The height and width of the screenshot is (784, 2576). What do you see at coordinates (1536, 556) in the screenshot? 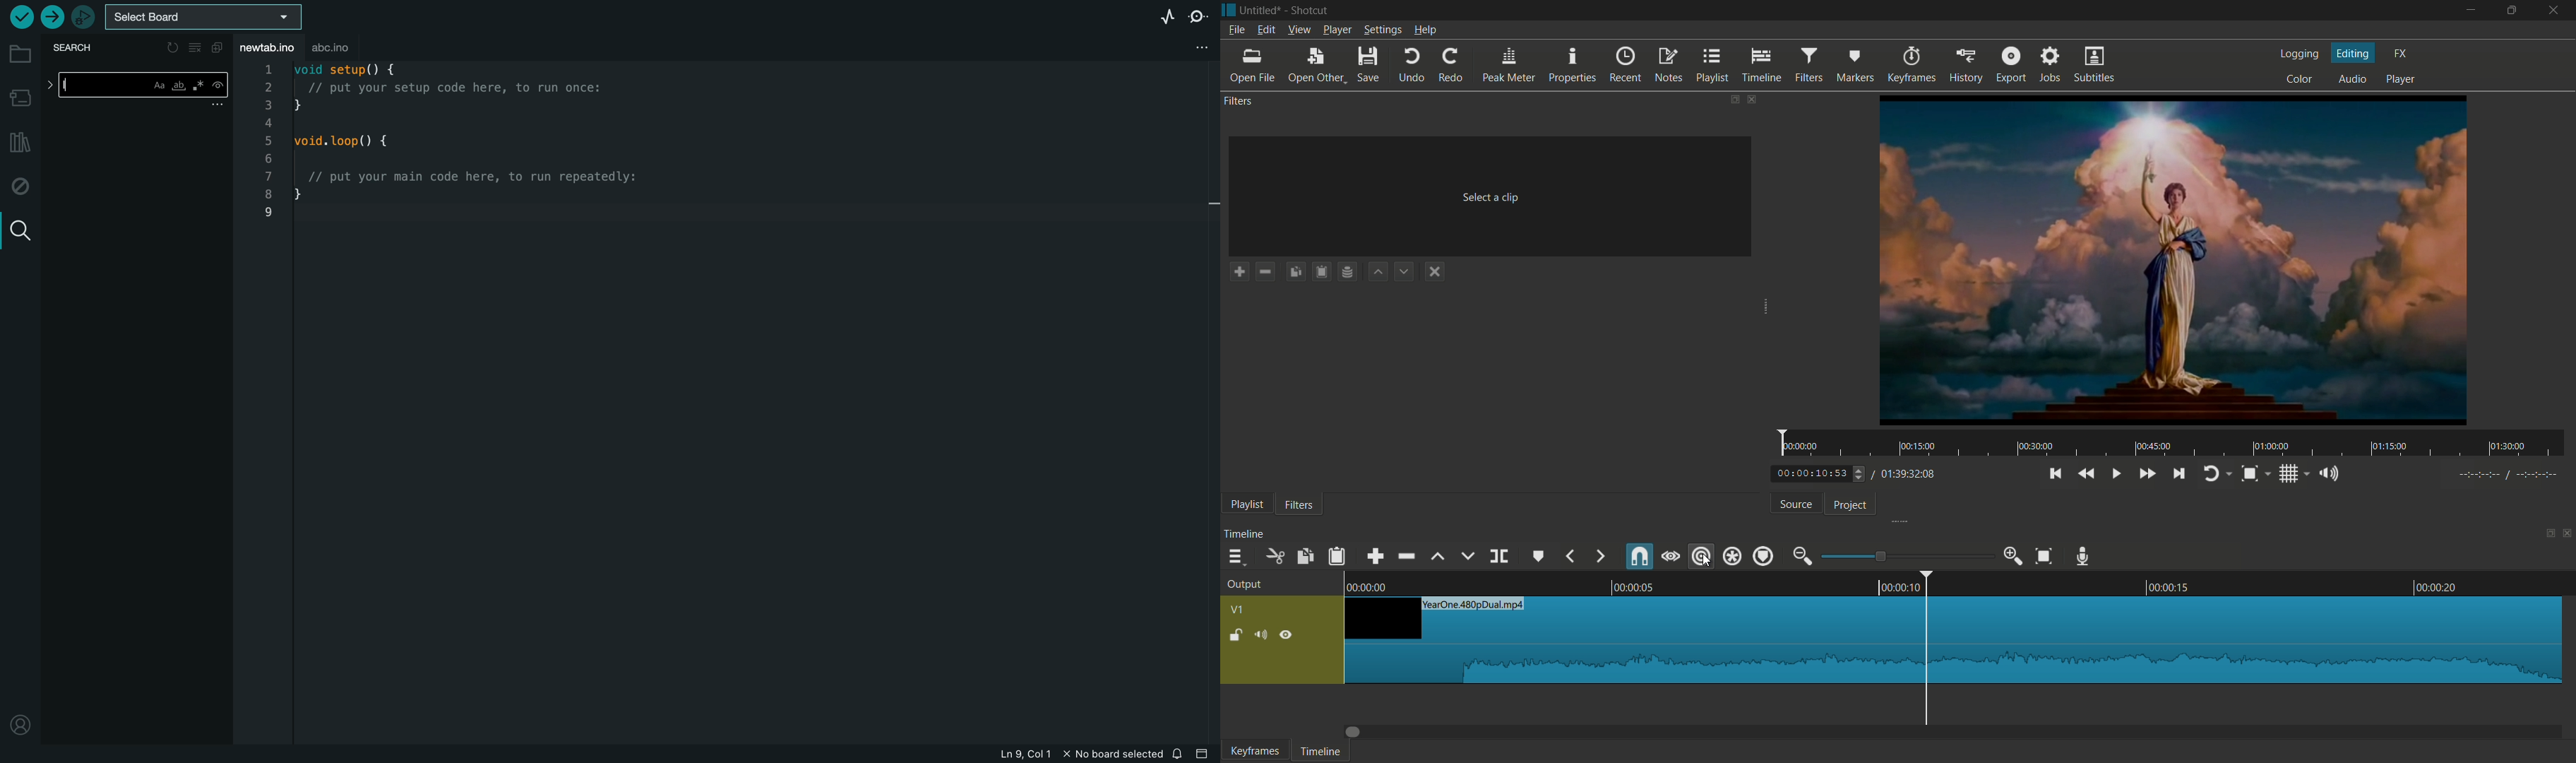
I see `create or edit marker` at bounding box center [1536, 556].